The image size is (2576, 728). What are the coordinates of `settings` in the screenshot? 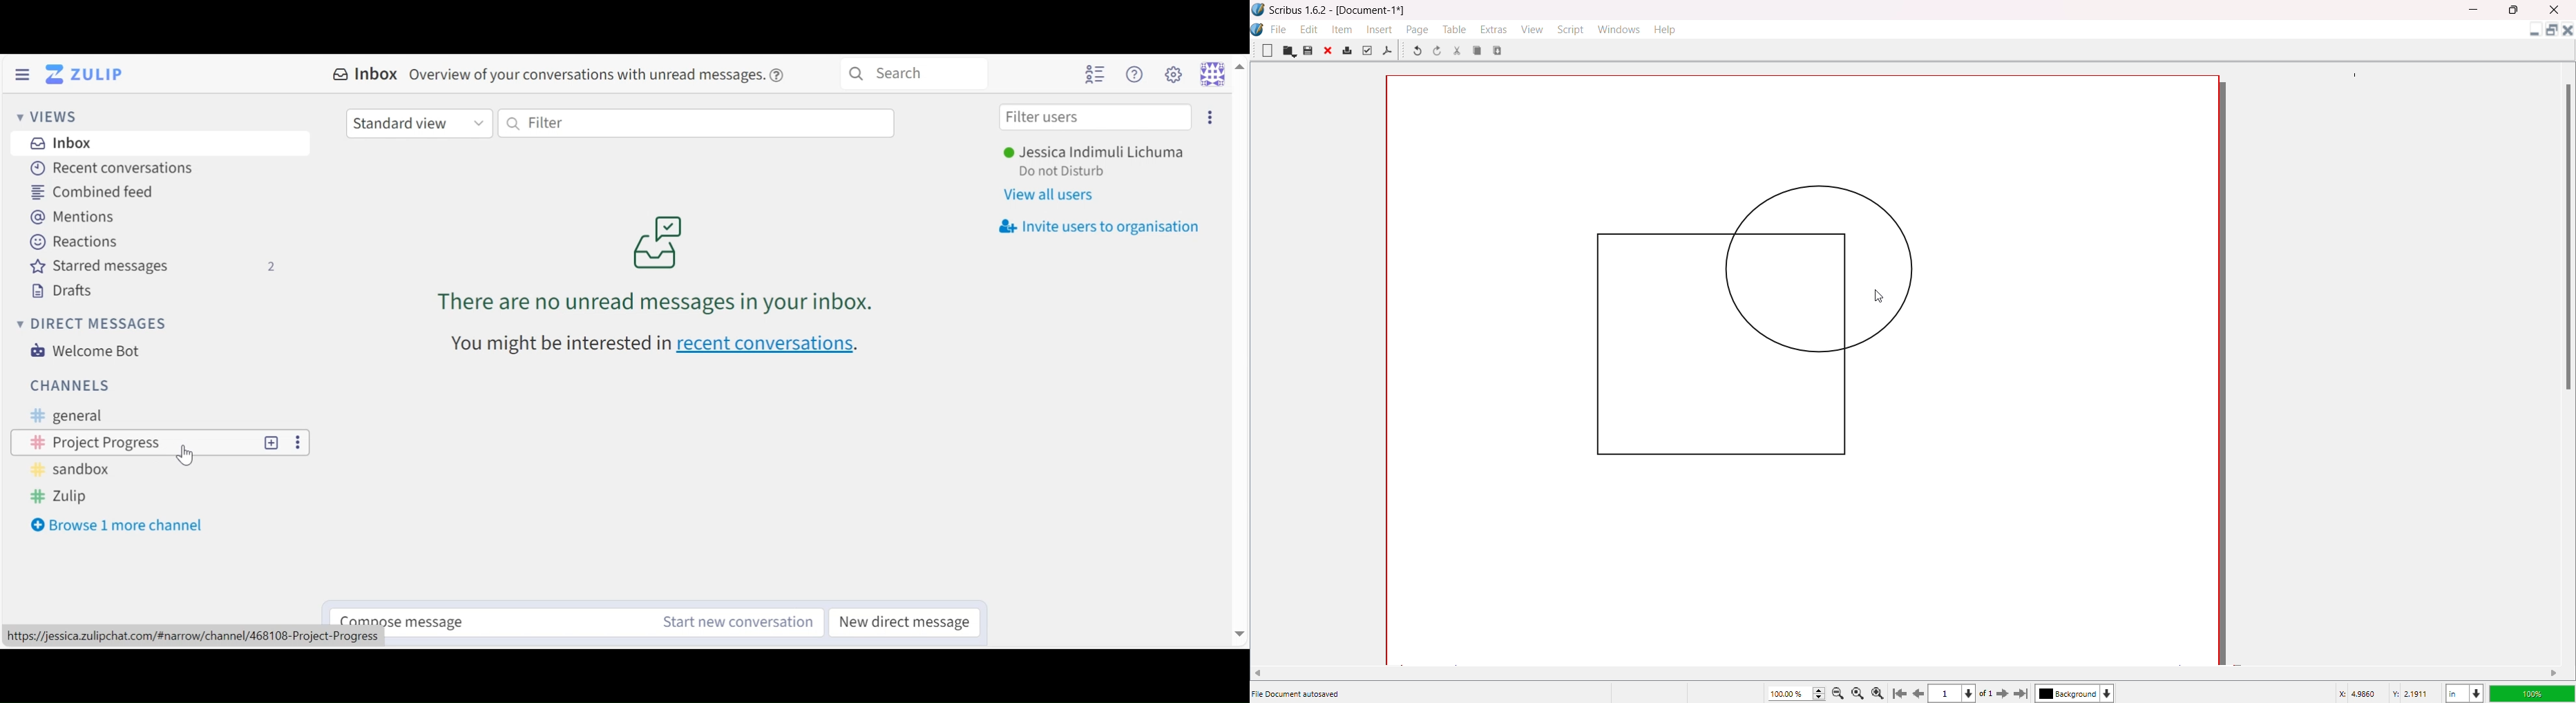 It's located at (1214, 118).